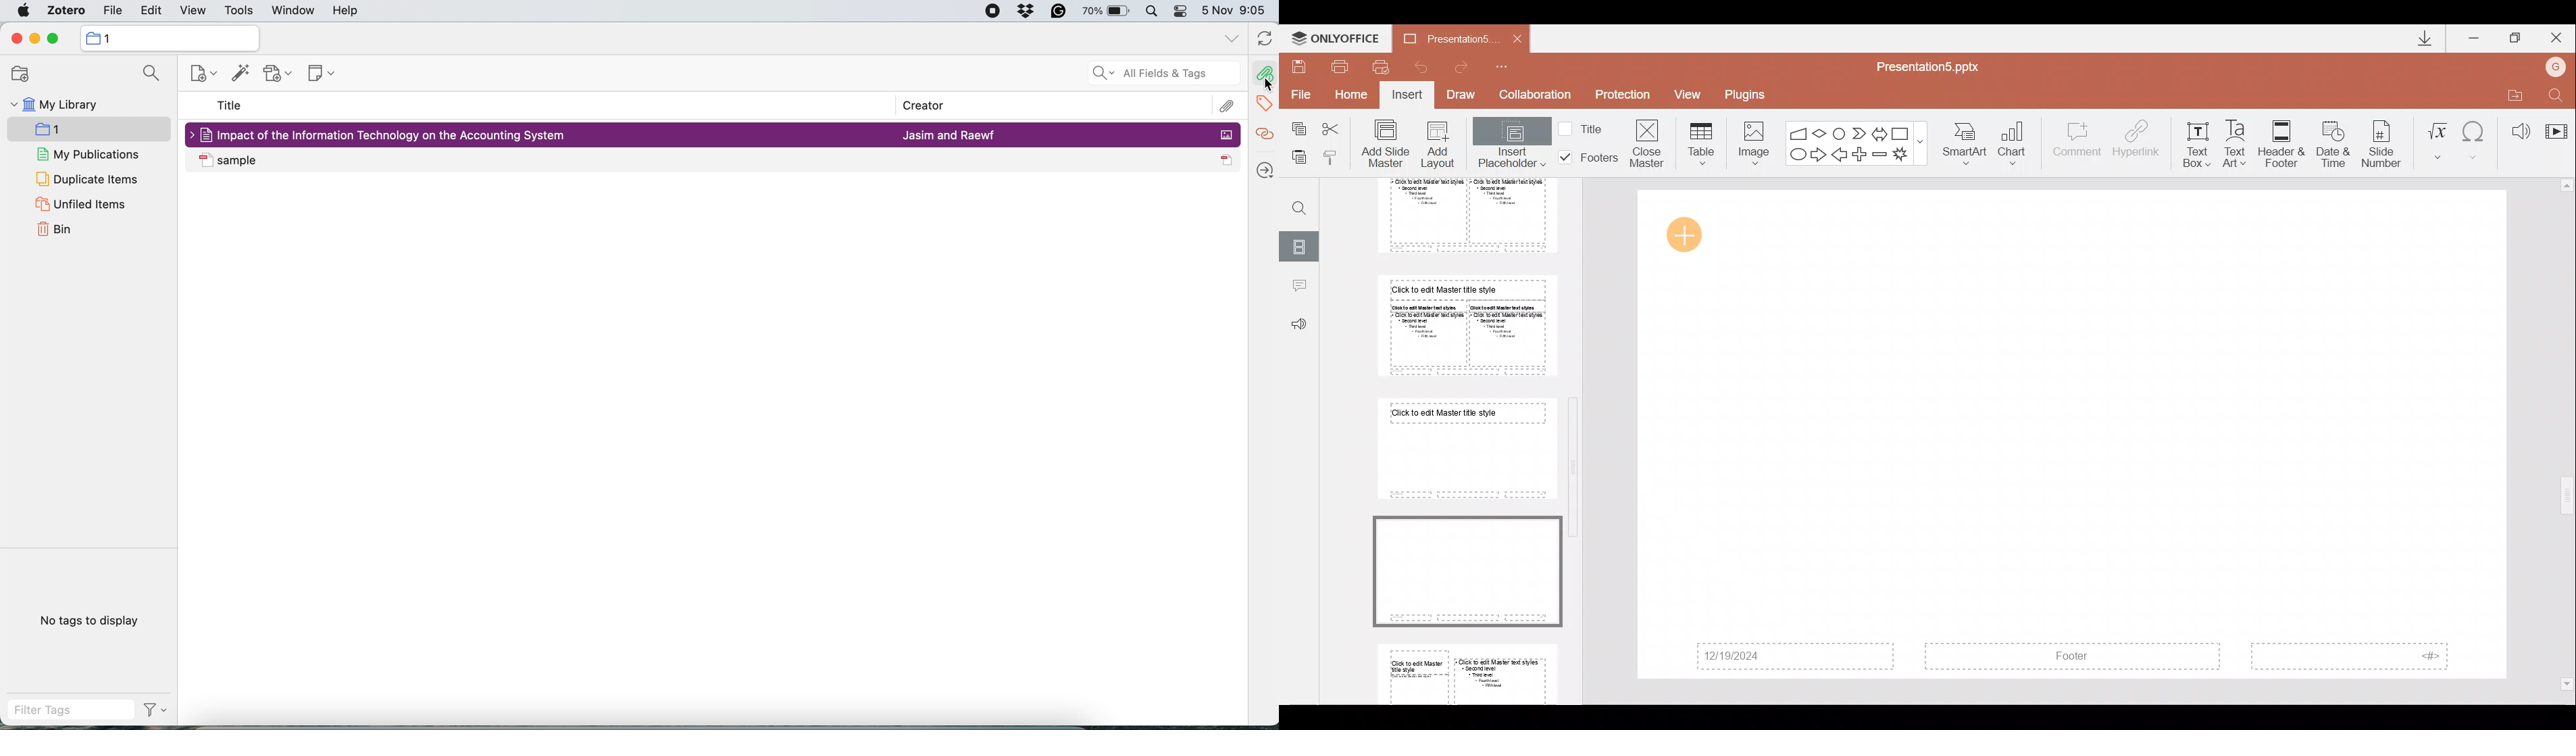 This screenshot has height=756, width=2576. What do you see at coordinates (1294, 203) in the screenshot?
I see `Find` at bounding box center [1294, 203].